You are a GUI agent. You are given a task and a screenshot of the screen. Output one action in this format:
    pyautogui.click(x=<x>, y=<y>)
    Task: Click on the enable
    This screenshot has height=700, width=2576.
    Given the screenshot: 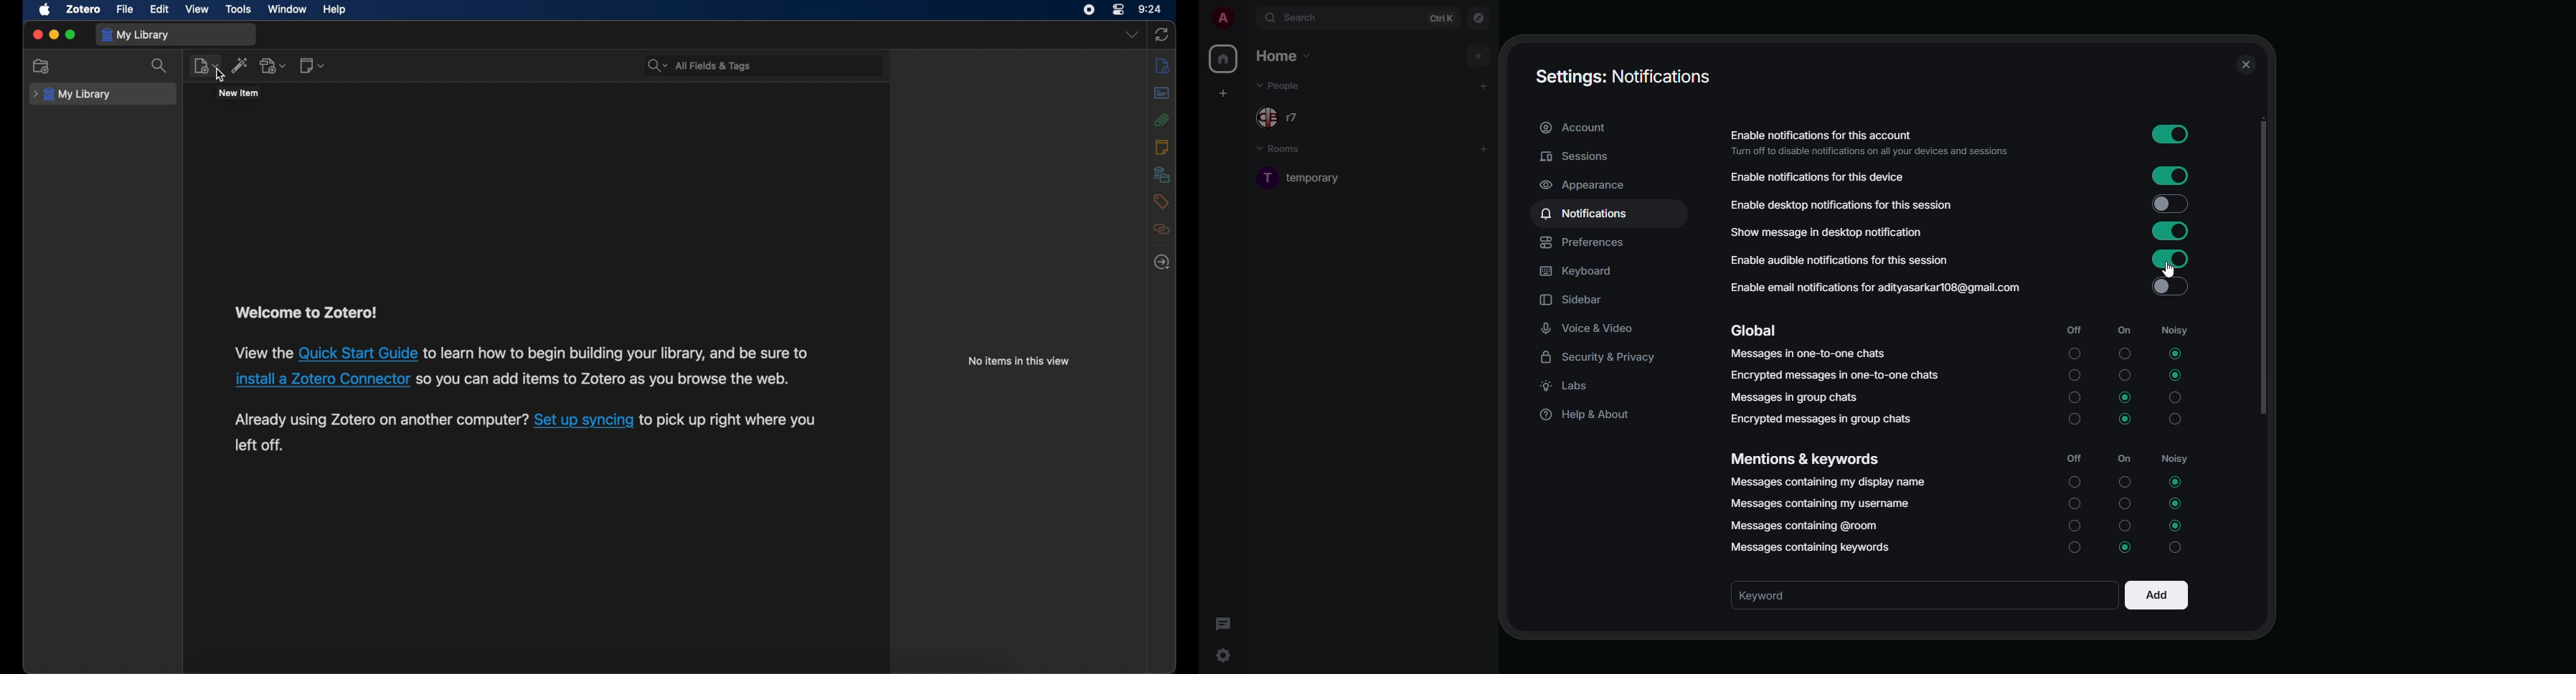 What is the action you would take?
    pyautogui.click(x=2173, y=176)
    